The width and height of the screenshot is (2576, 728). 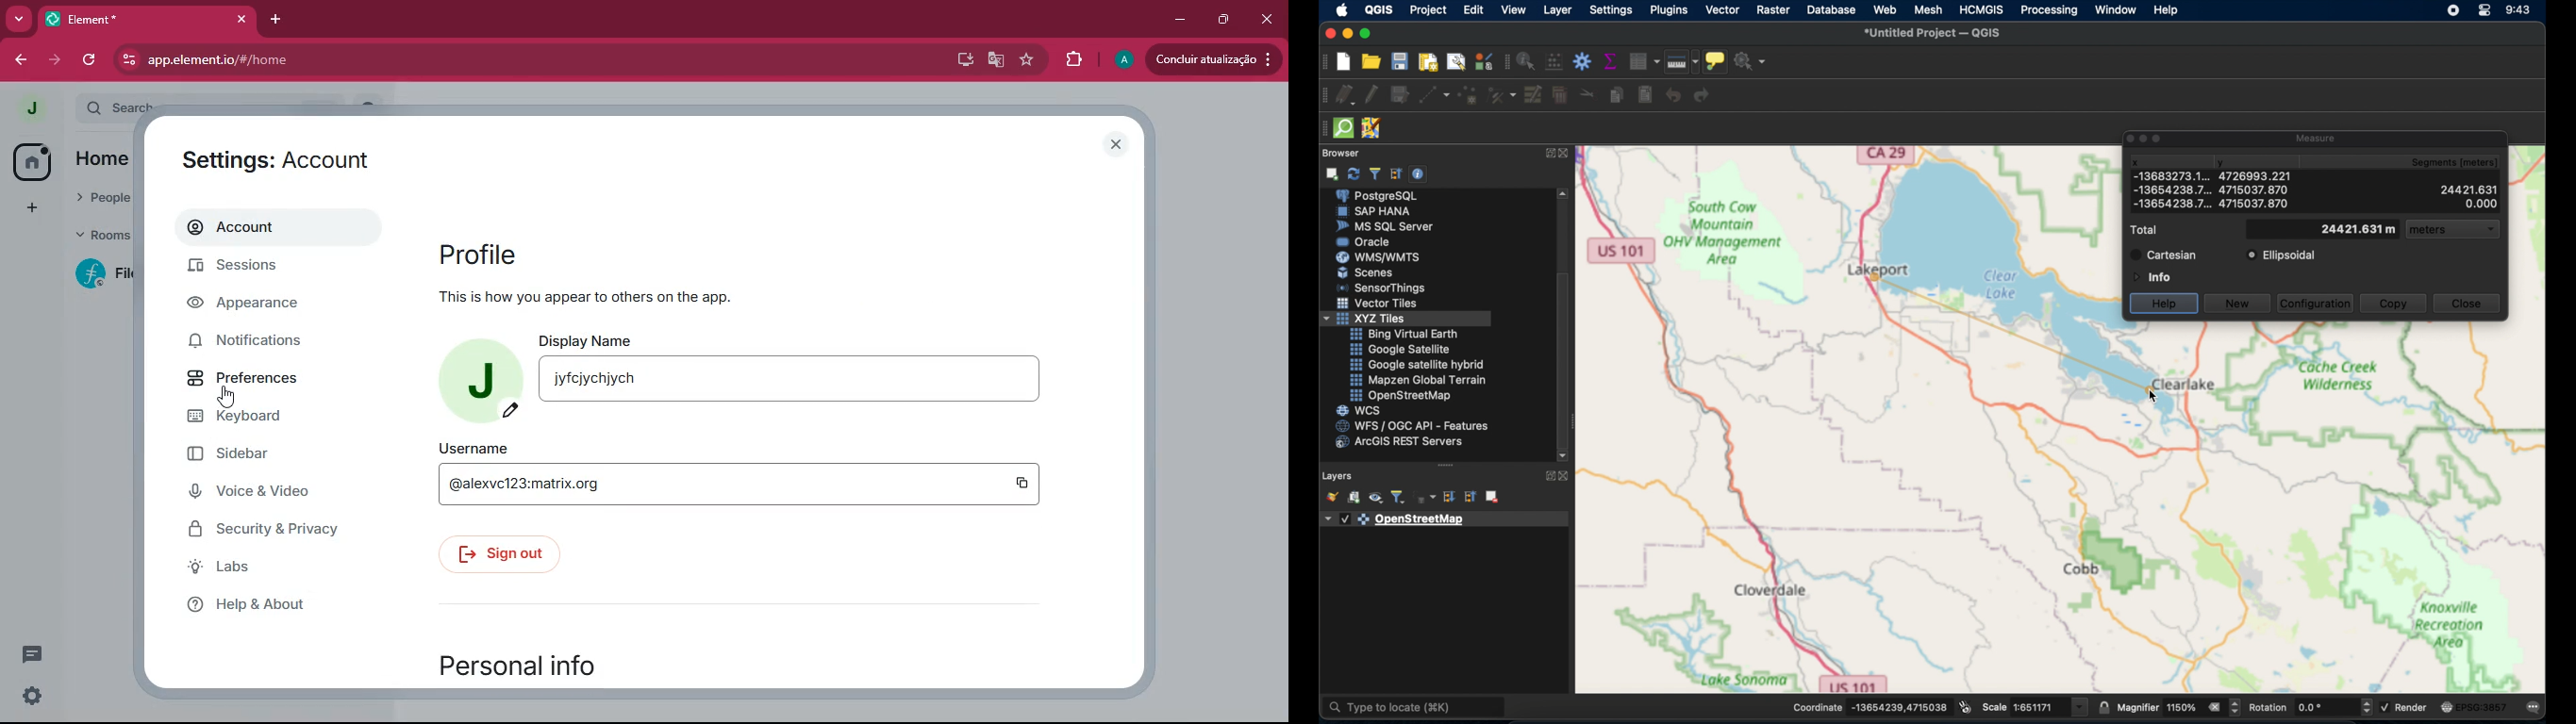 What do you see at coordinates (2317, 302) in the screenshot?
I see `configuration` at bounding box center [2317, 302].